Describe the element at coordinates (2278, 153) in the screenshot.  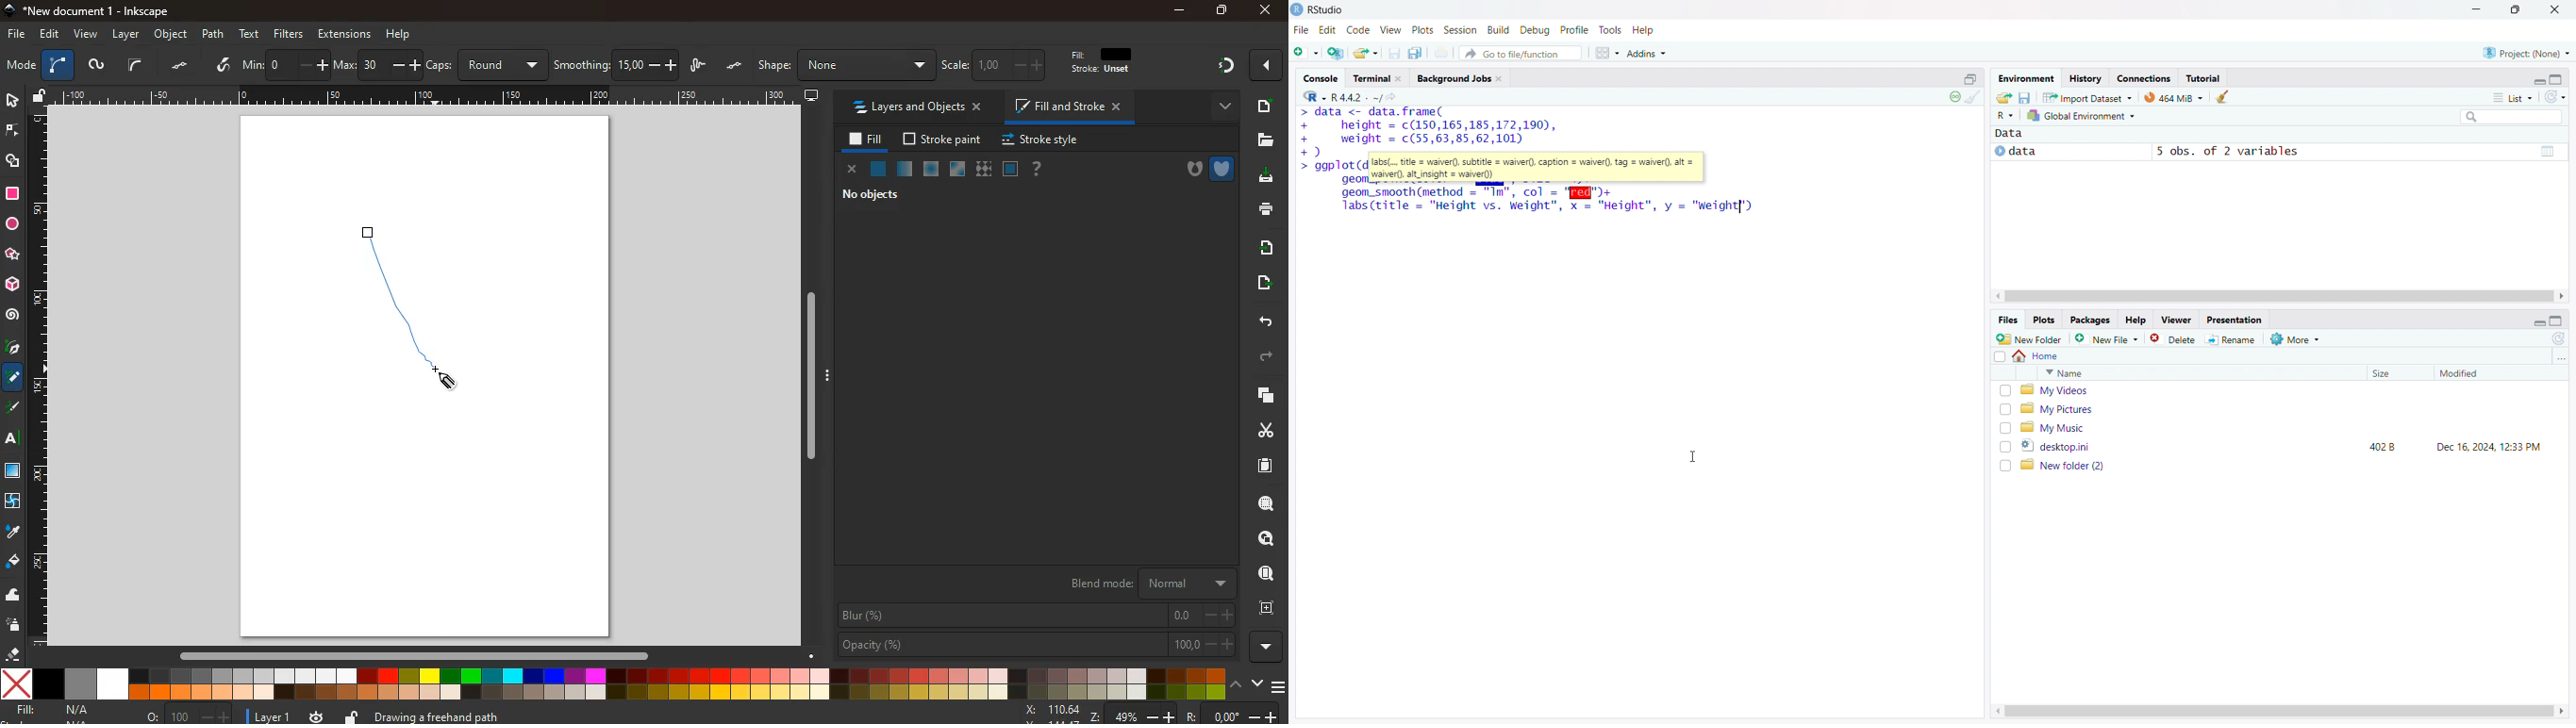
I see `data 5obs. of 2 variables` at that location.